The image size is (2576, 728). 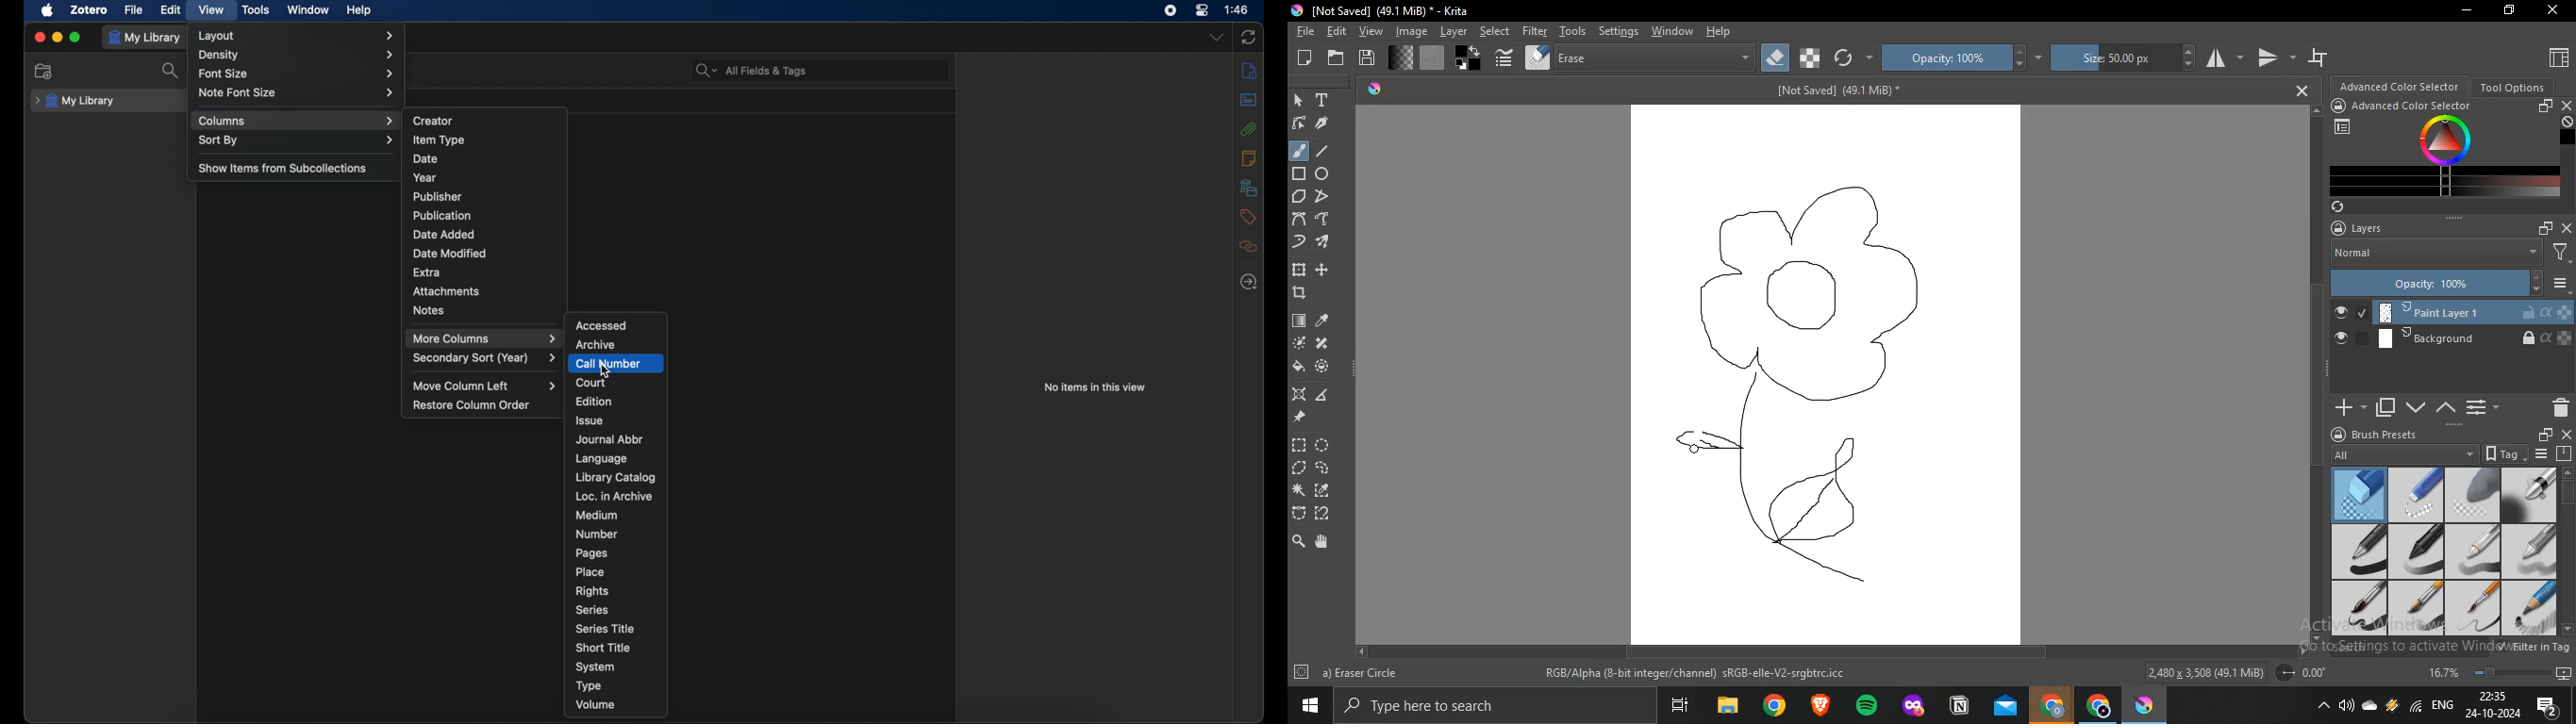 What do you see at coordinates (2099, 705) in the screenshot?
I see `Application` at bounding box center [2099, 705].